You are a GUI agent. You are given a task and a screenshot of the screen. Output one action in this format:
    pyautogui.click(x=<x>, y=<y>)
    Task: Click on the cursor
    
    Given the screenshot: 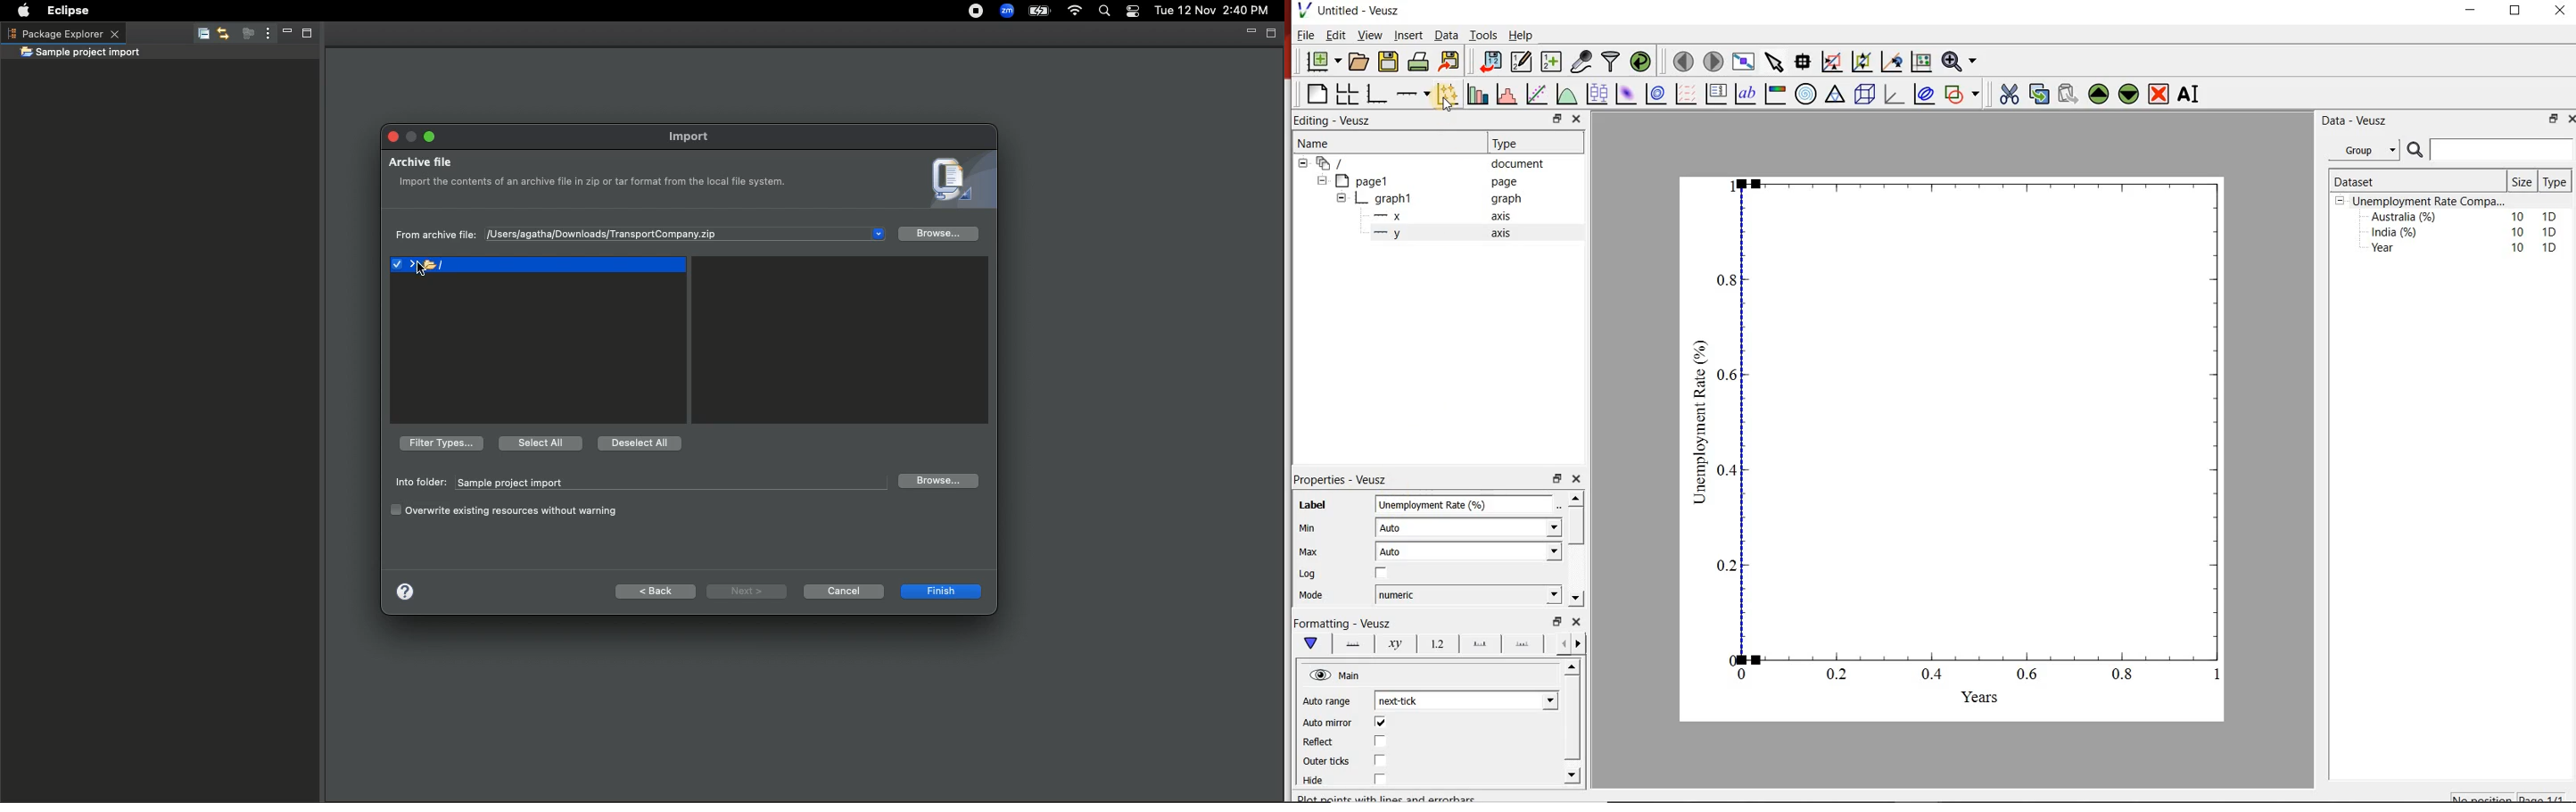 What is the action you would take?
    pyautogui.click(x=421, y=272)
    